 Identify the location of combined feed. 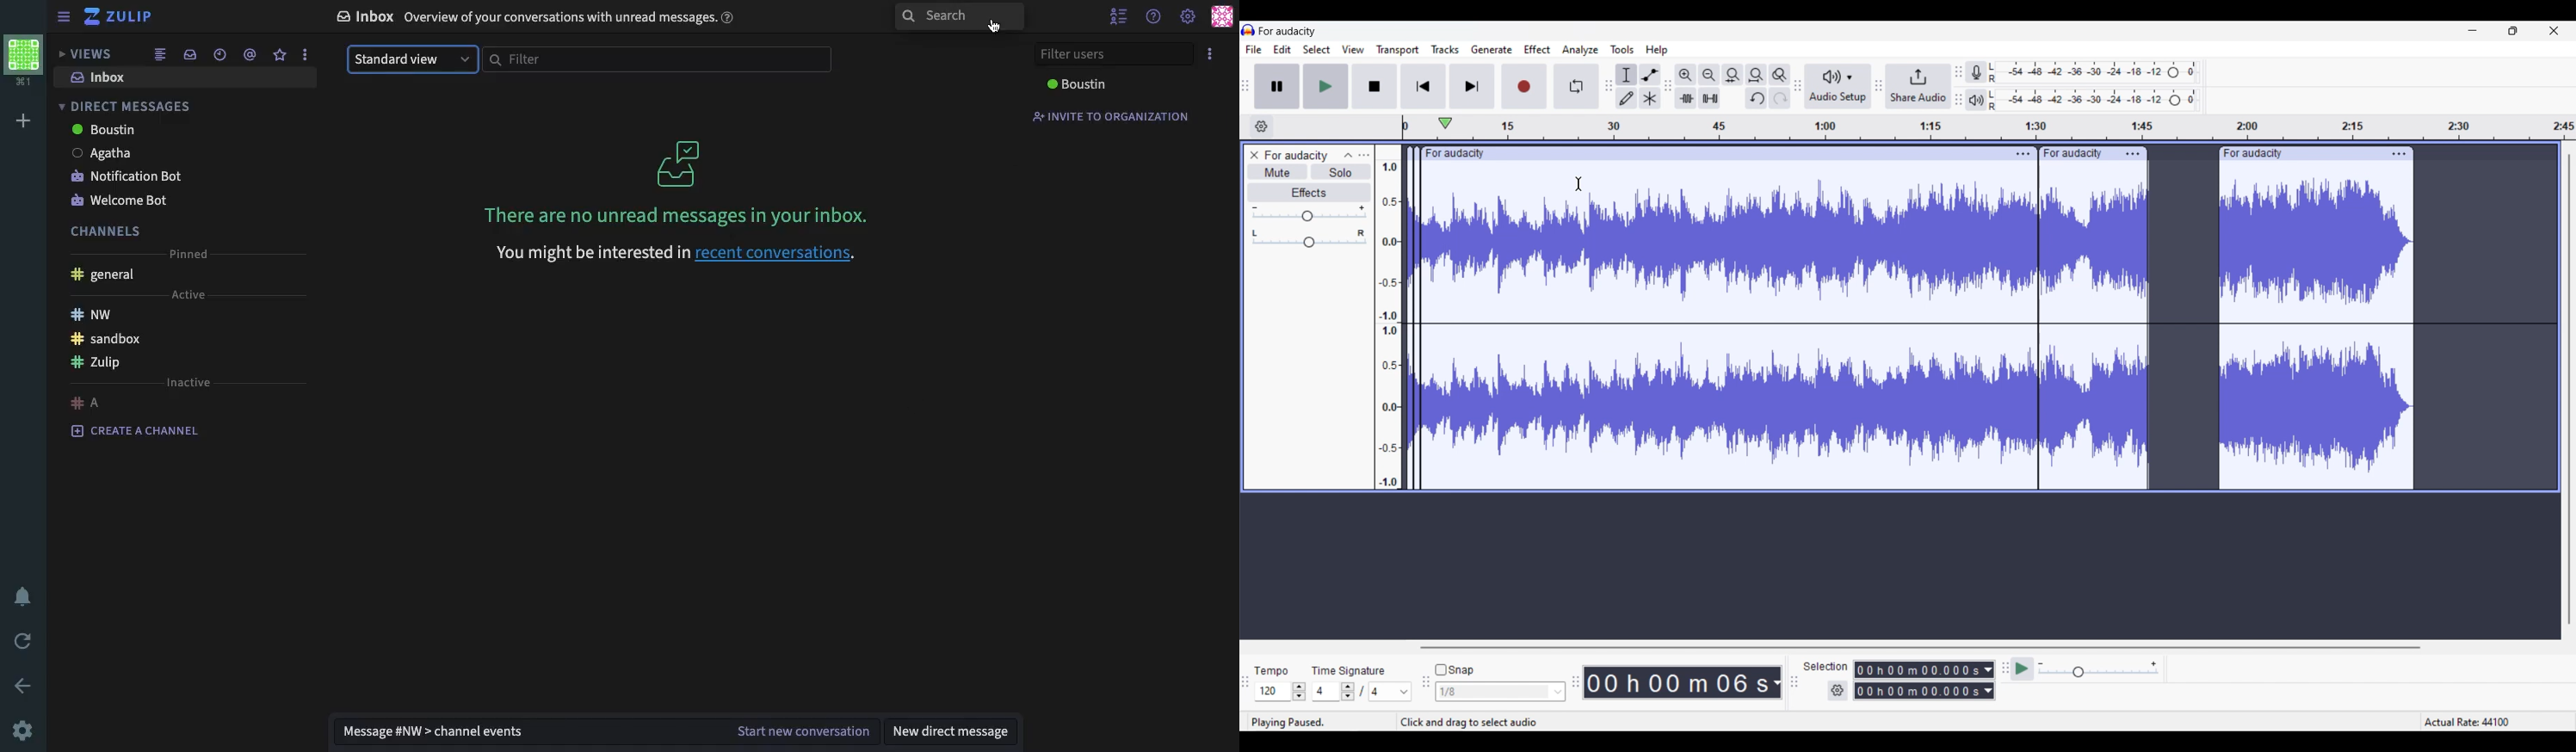
(158, 53).